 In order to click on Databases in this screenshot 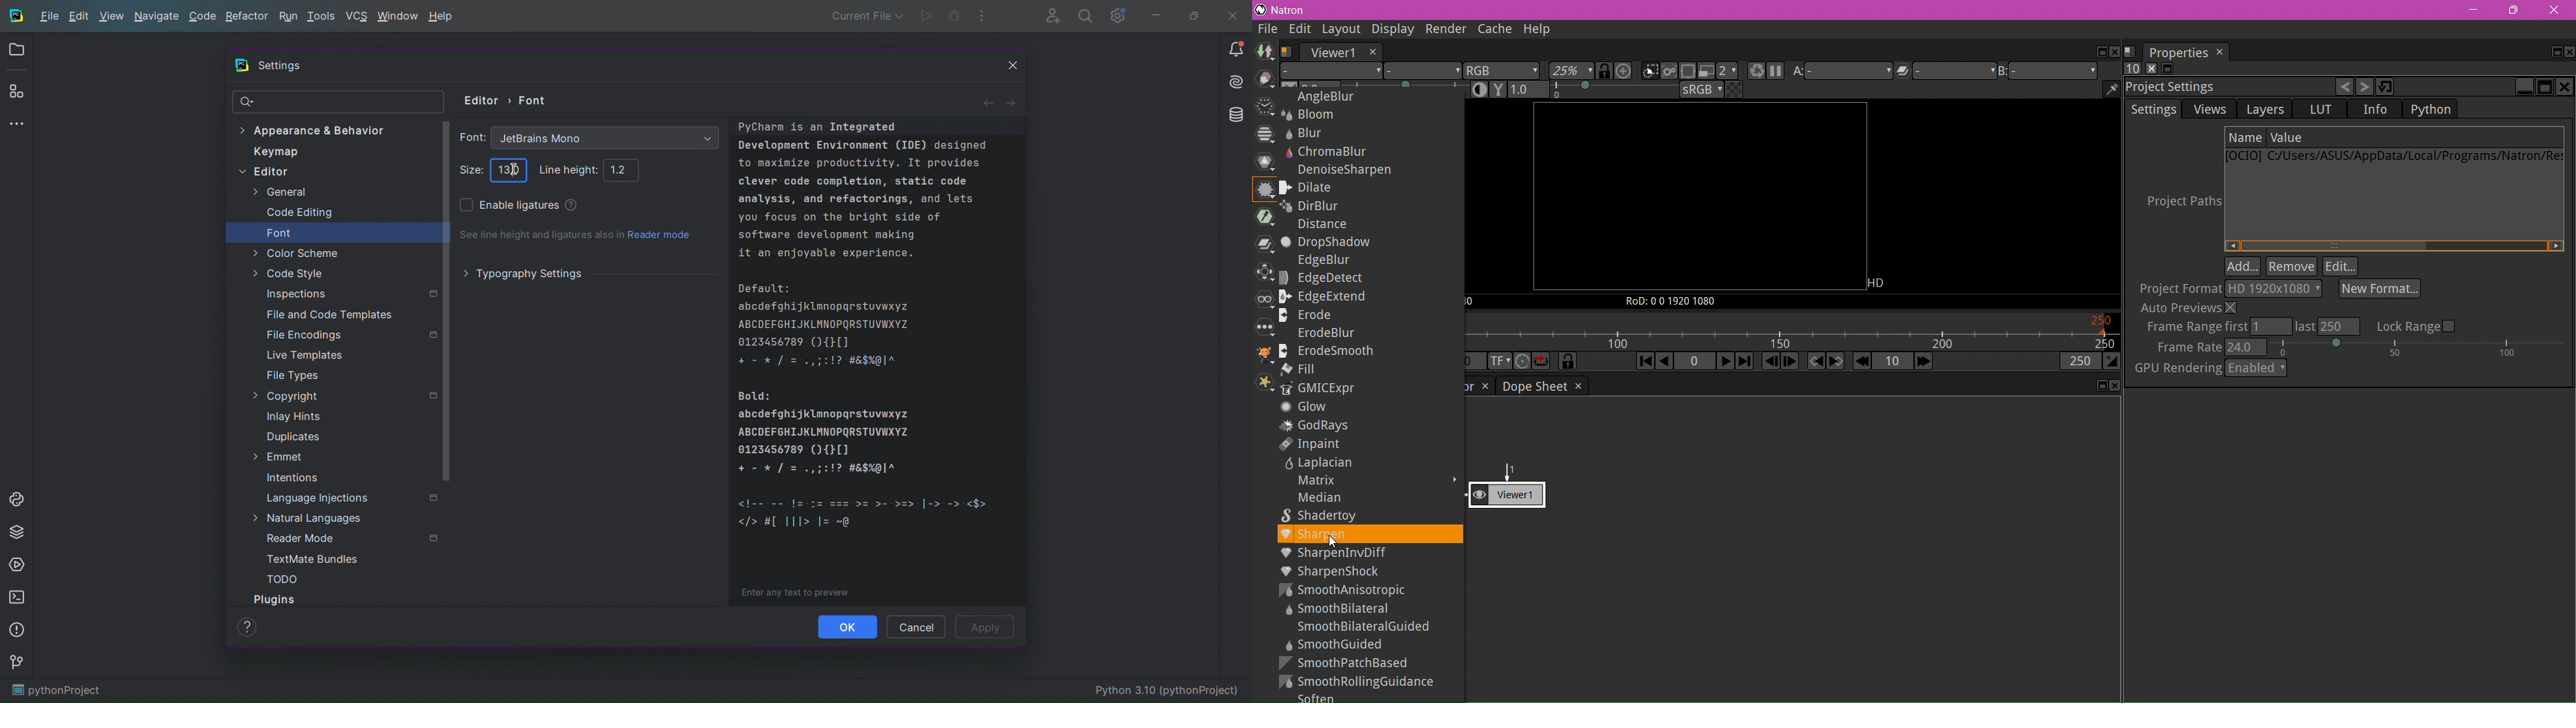, I will do `click(1232, 117)`.